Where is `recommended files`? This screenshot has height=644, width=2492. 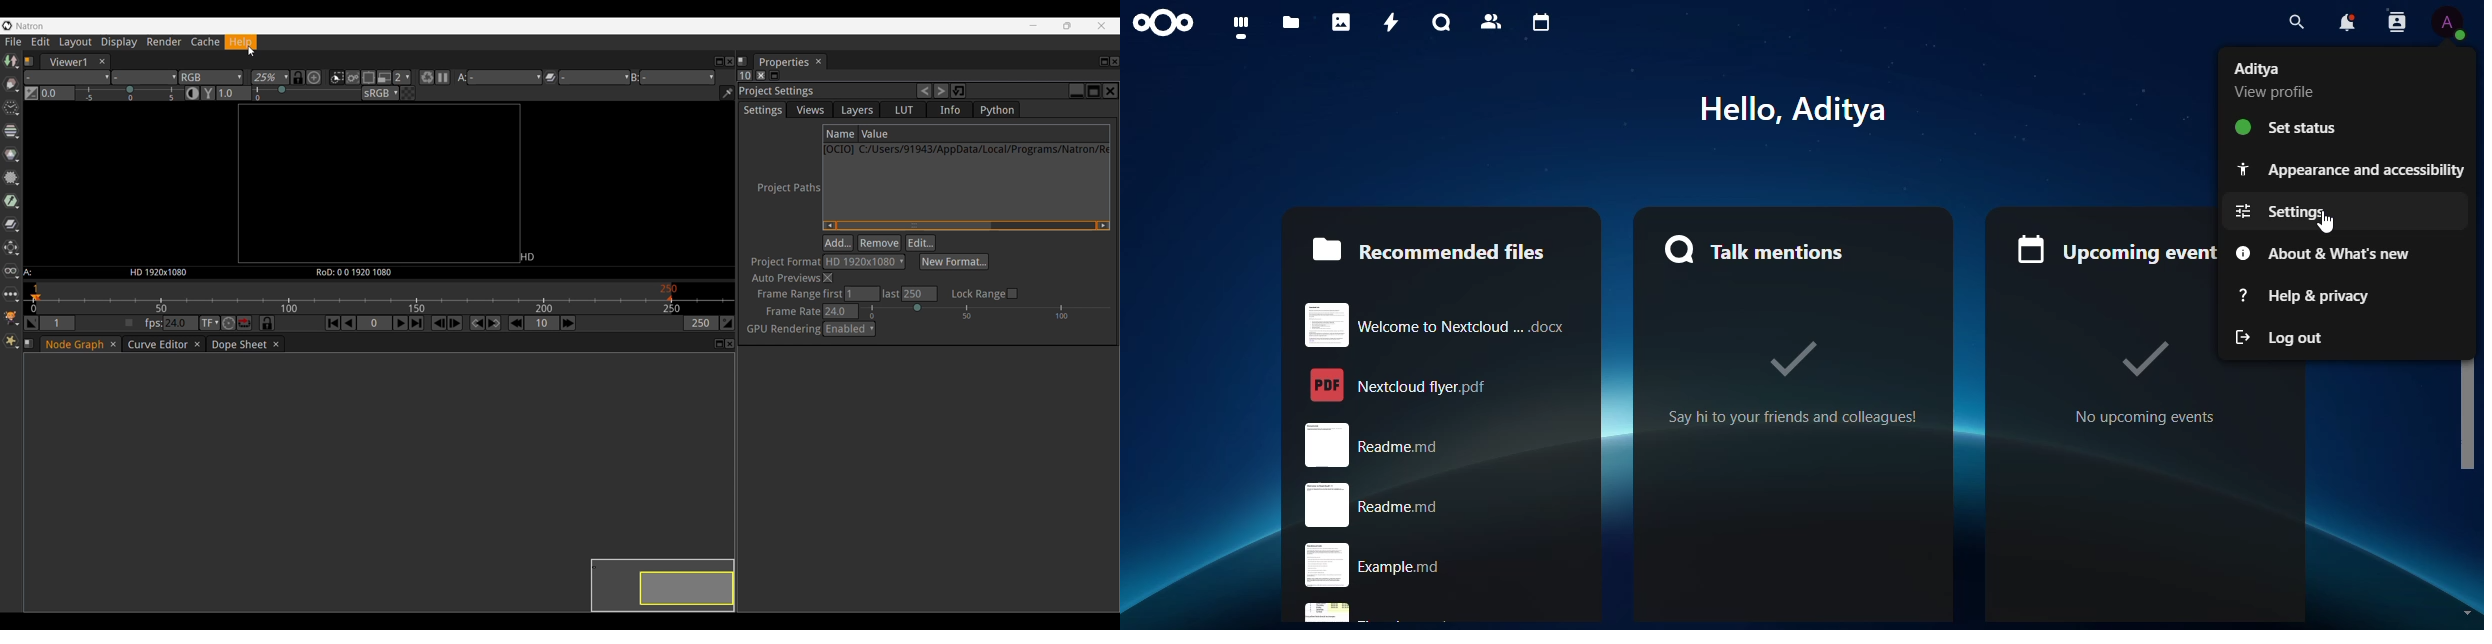
recommended files is located at coordinates (1427, 248).